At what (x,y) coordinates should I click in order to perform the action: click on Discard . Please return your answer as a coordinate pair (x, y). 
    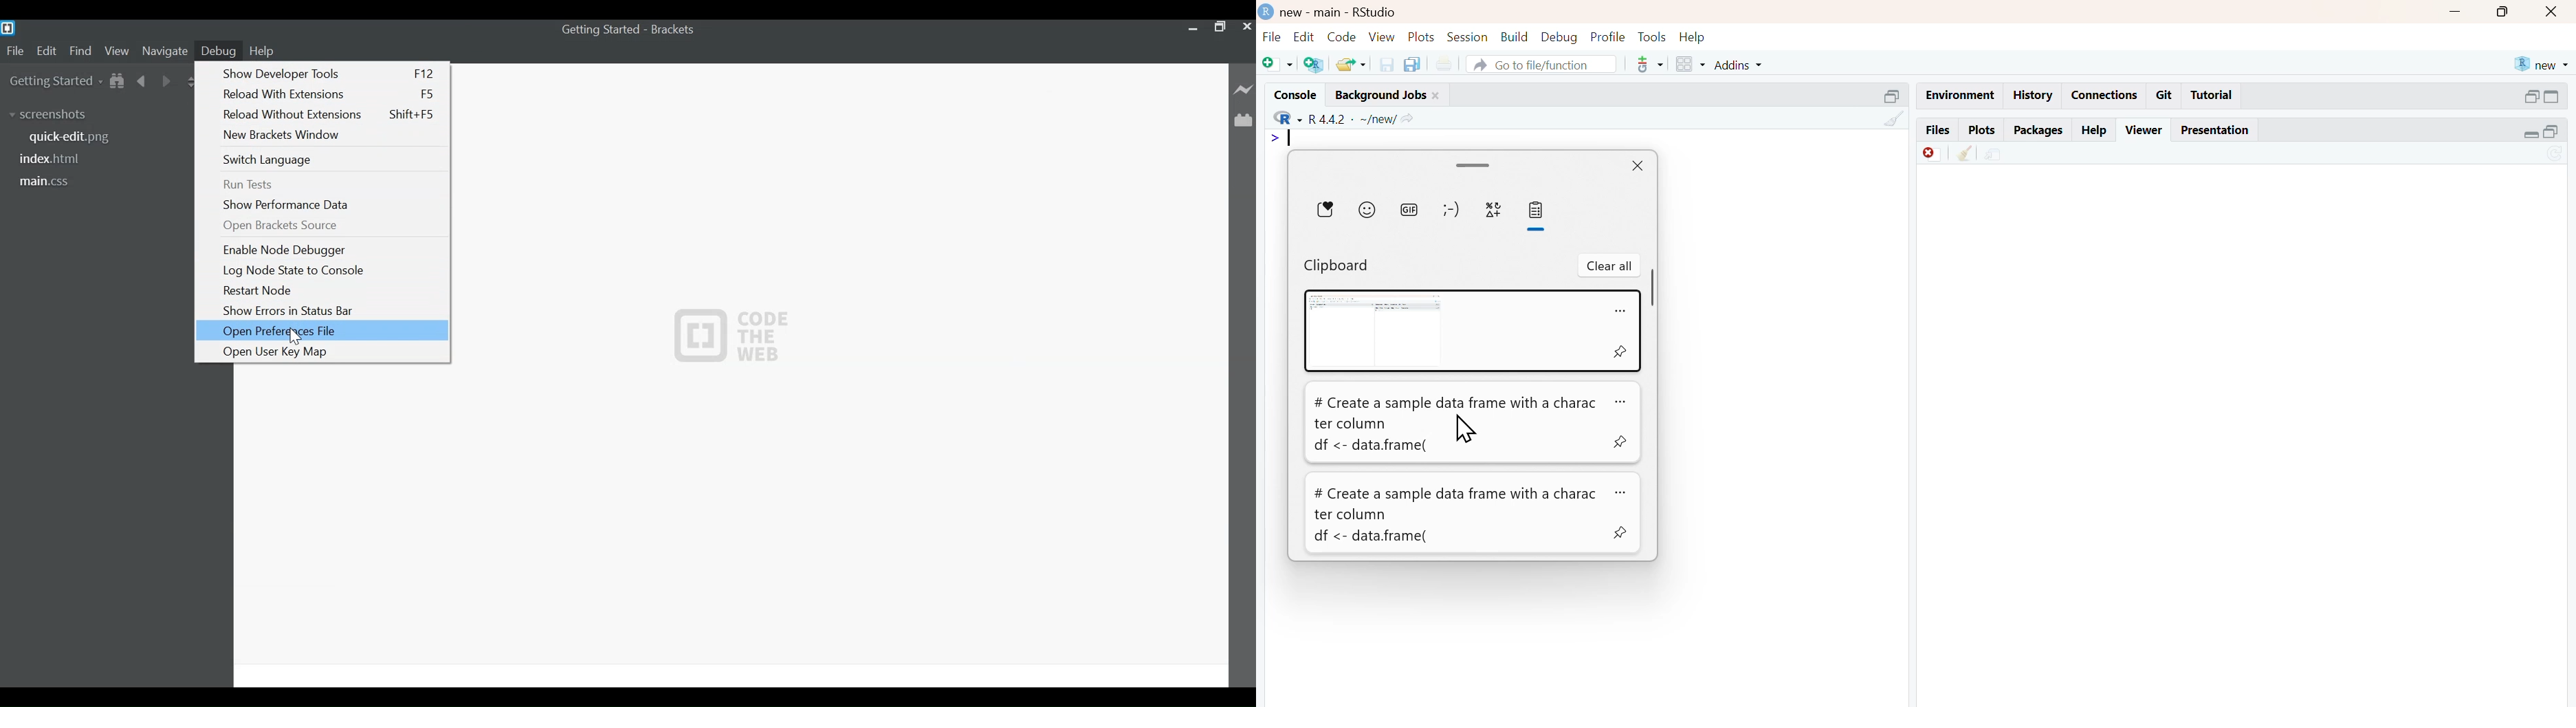
    Looking at the image, I should click on (1933, 153).